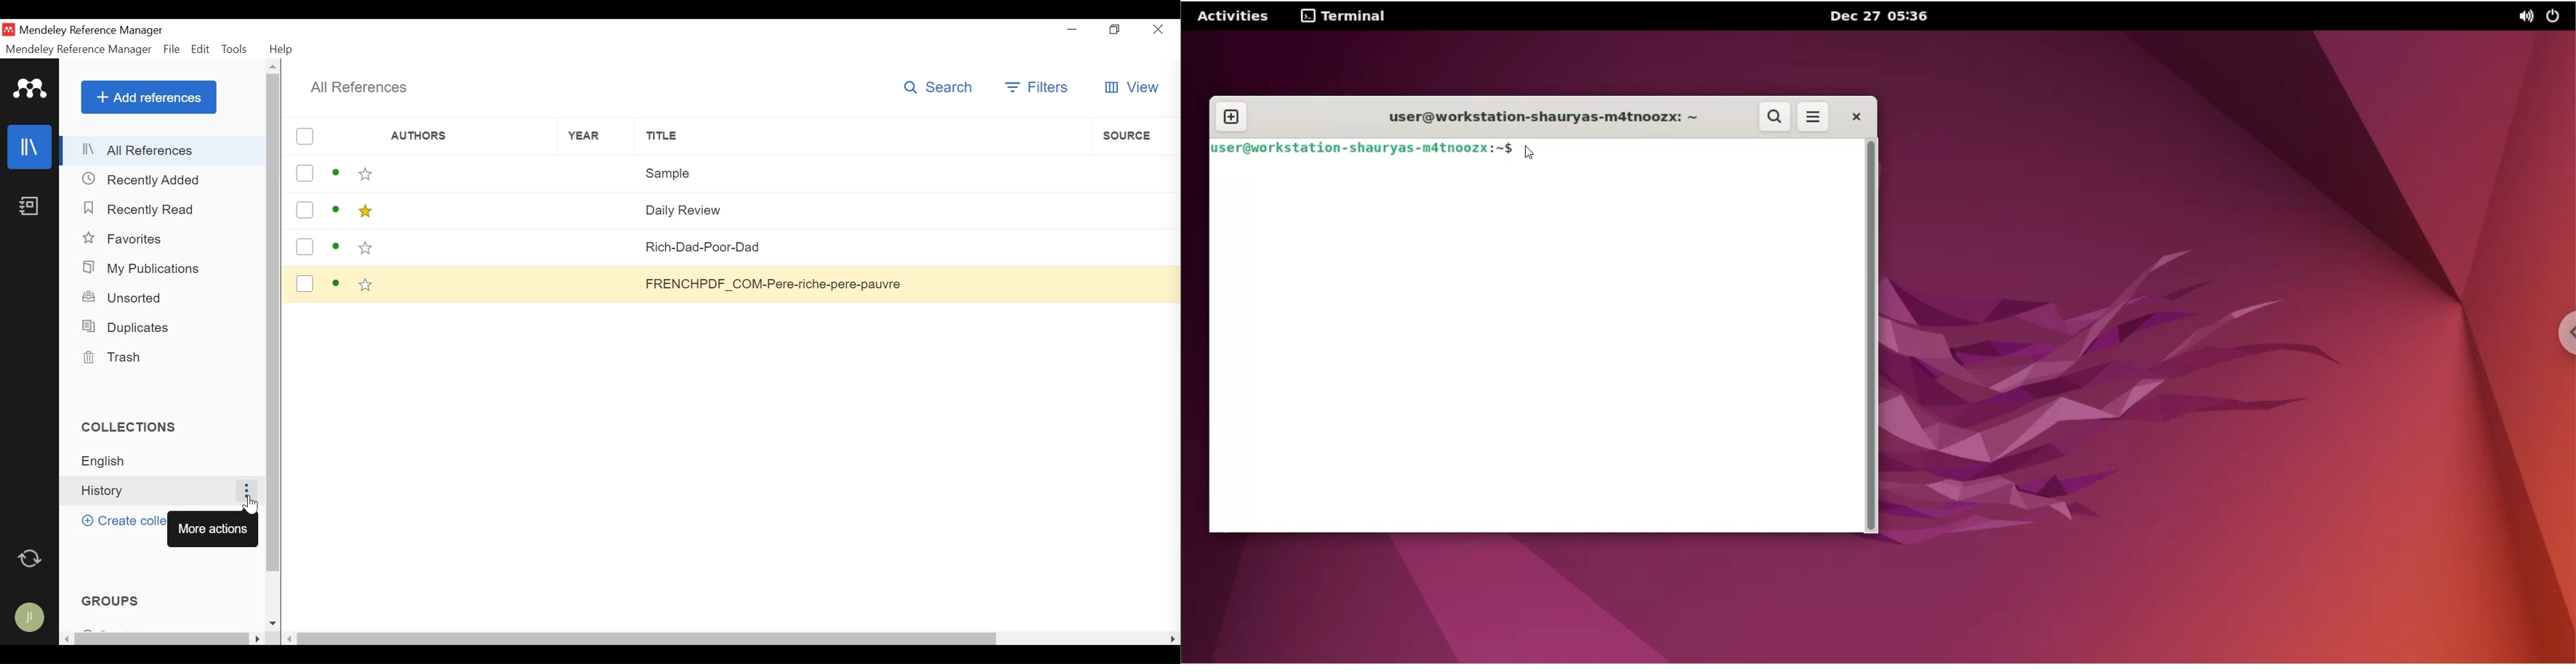 The width and height of the screenshot is (2576, 672). What do you see at coordinates (359, 87) in the screenshot?
I see `All References` at bounding box center [359, 87].